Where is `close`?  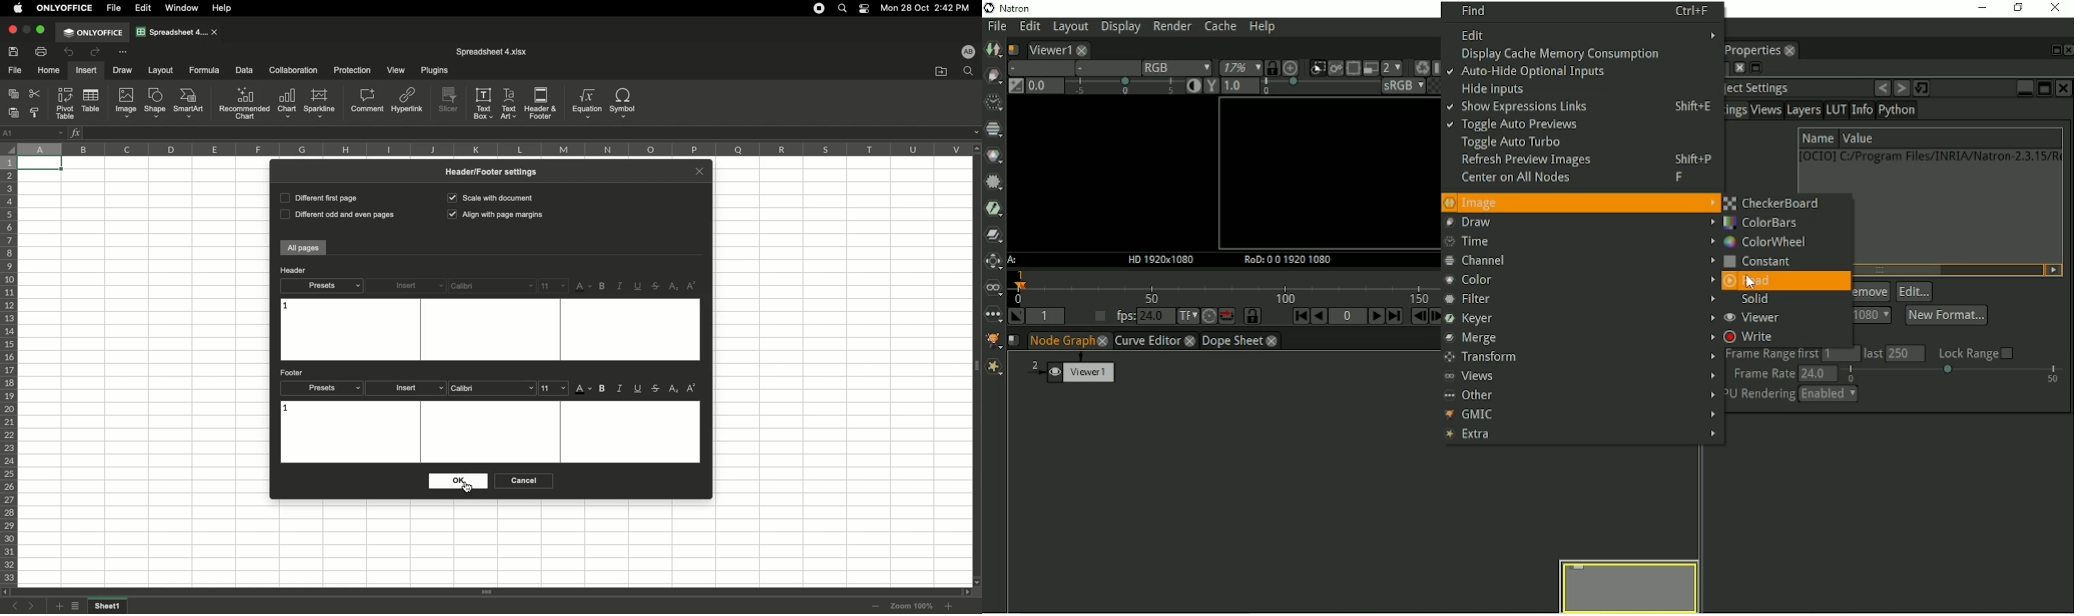
close is located at coordinates (216, 33).